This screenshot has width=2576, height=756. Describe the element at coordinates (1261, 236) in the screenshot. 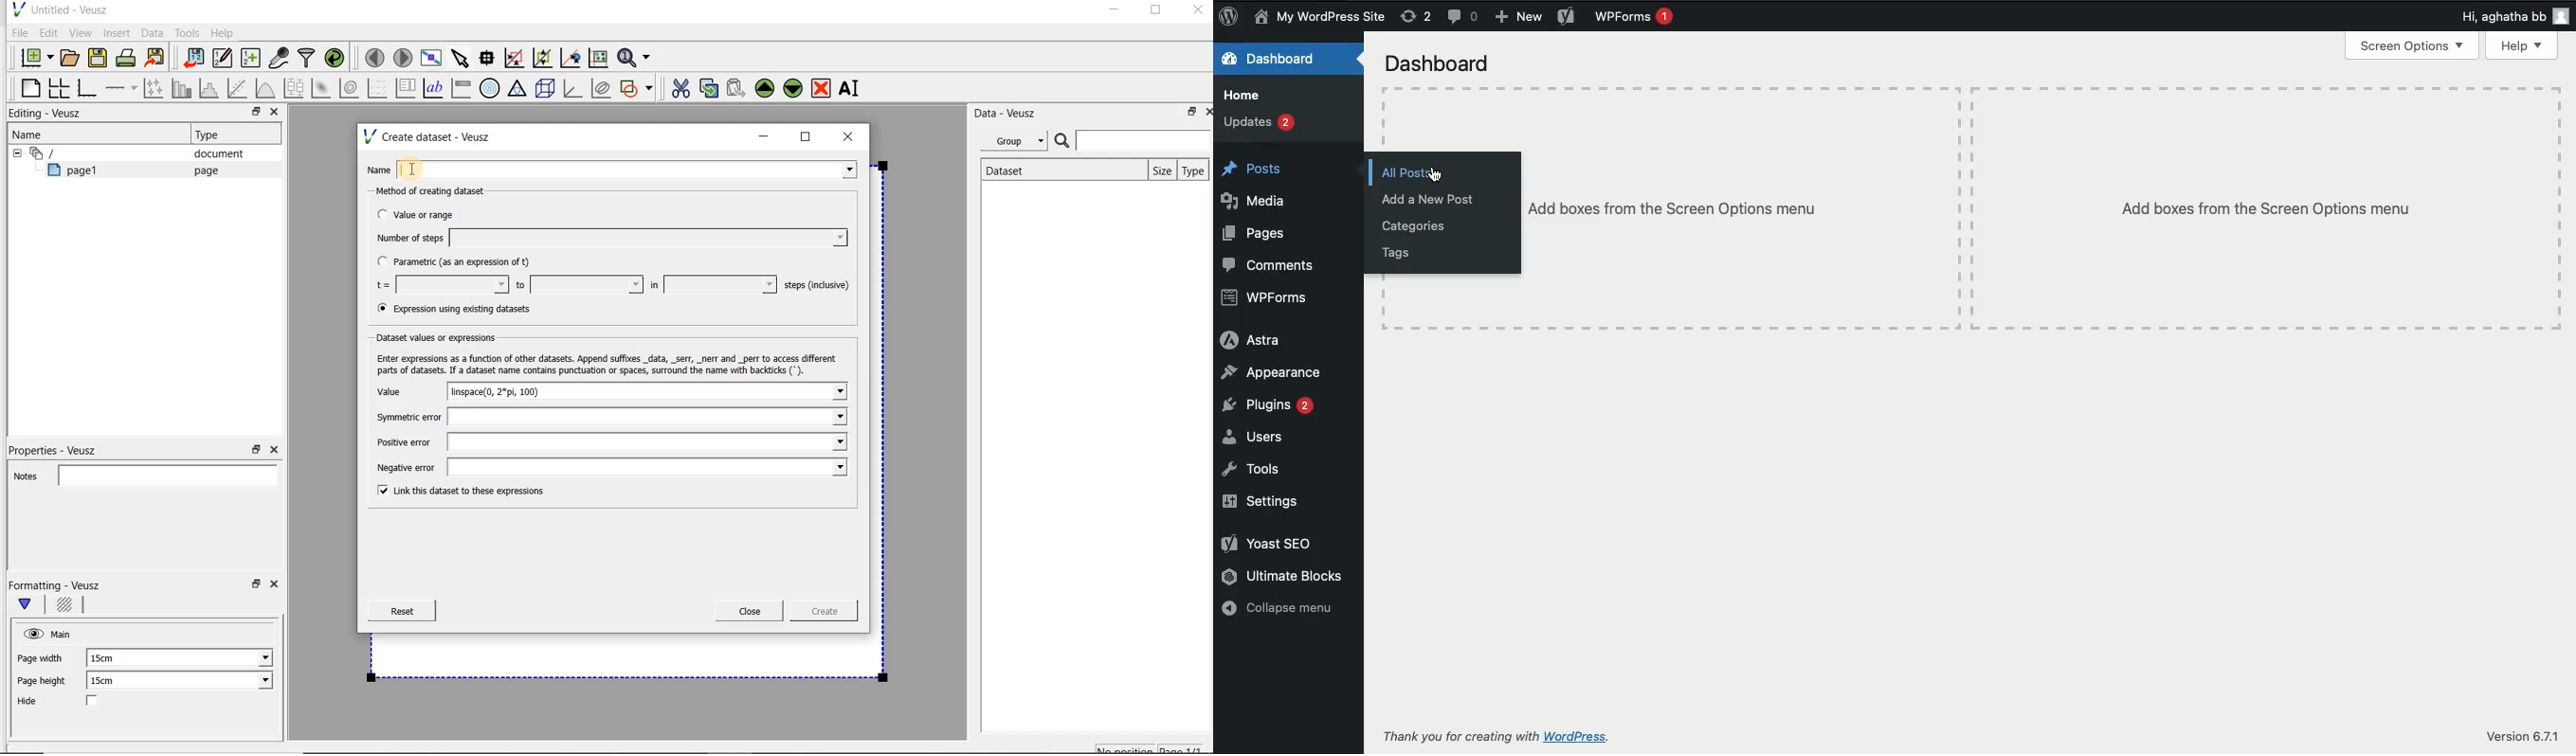

I see `Pages` at that location.